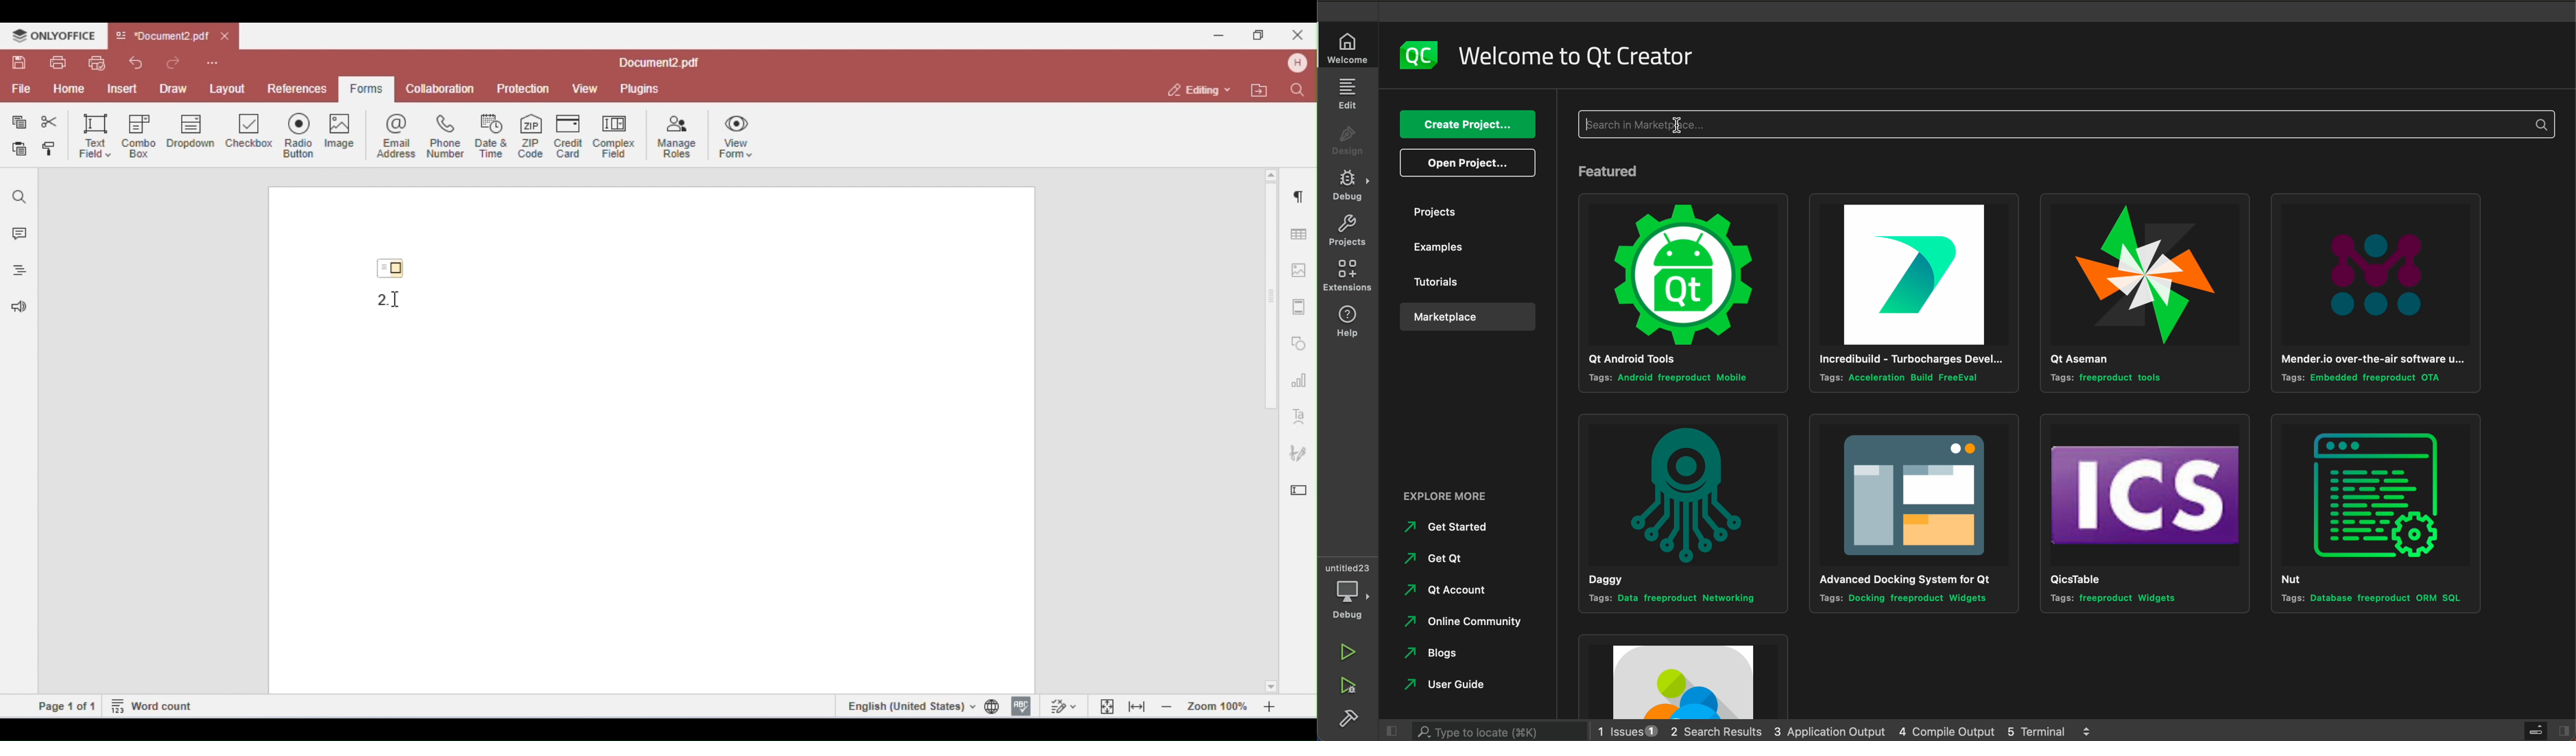 The height and width of the screenshot is (756, 2576). Describe the element at coordinates (1449, 589) in the screenshot. I see `` at that location.